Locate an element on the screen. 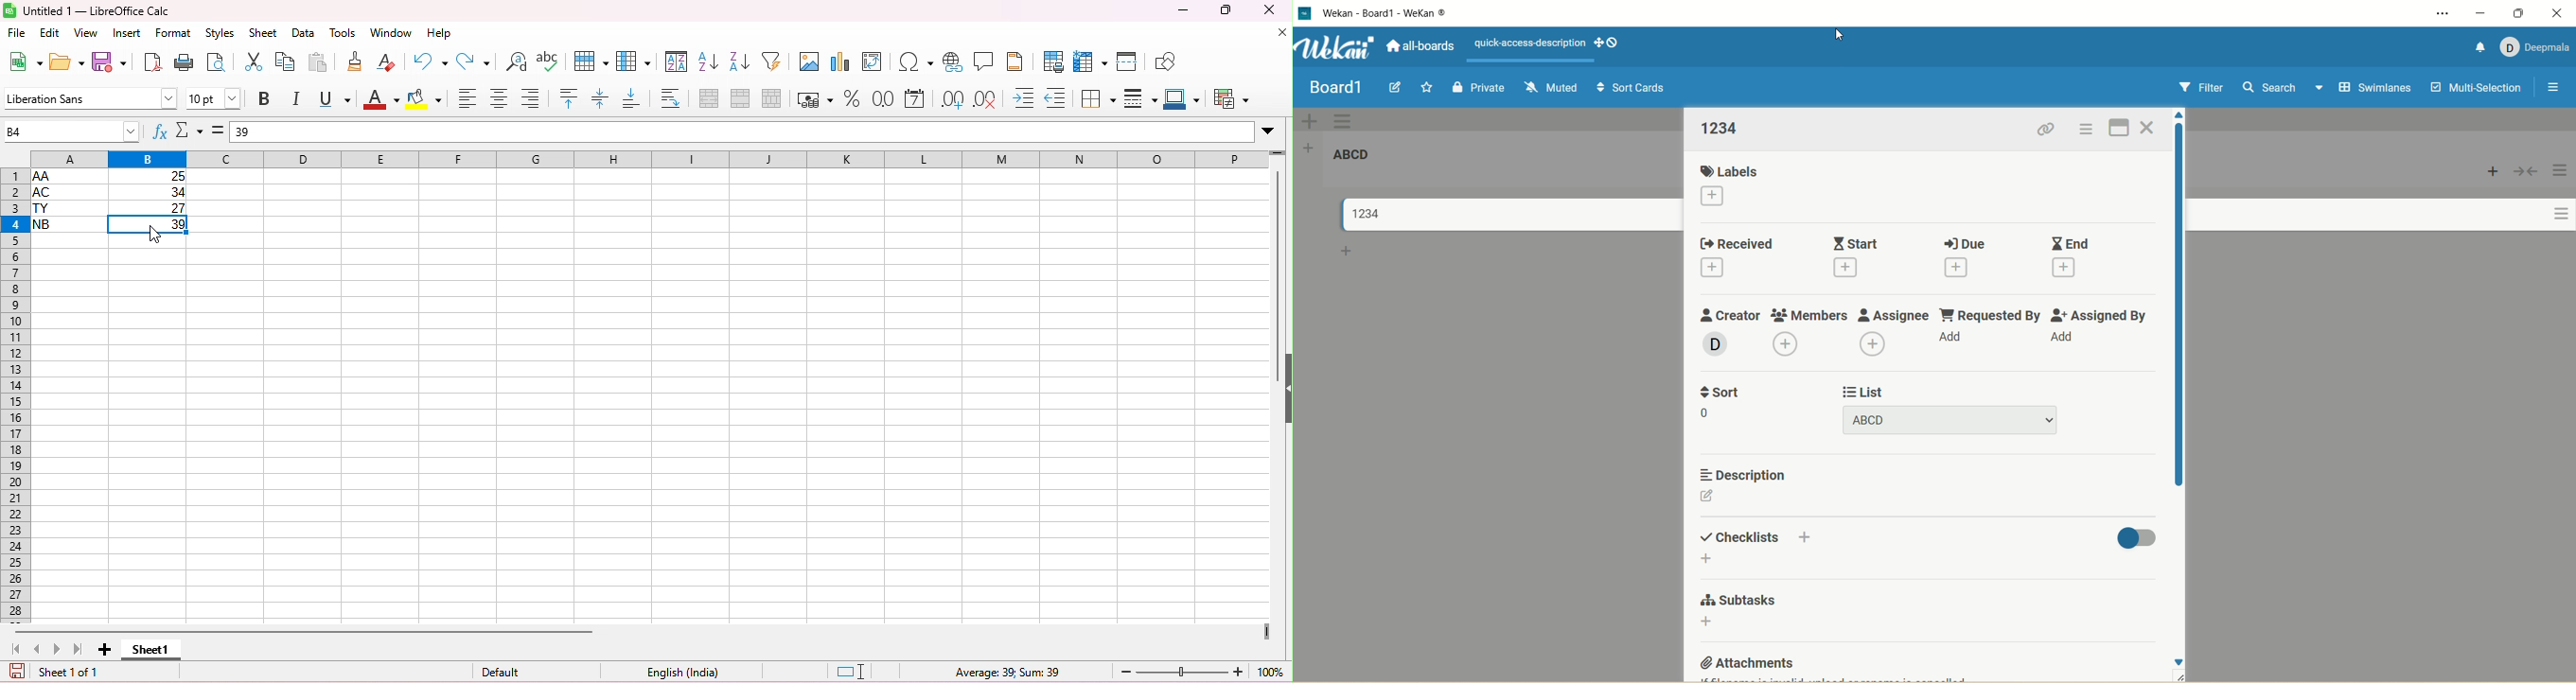  add is located at coordinates (2064, 339).